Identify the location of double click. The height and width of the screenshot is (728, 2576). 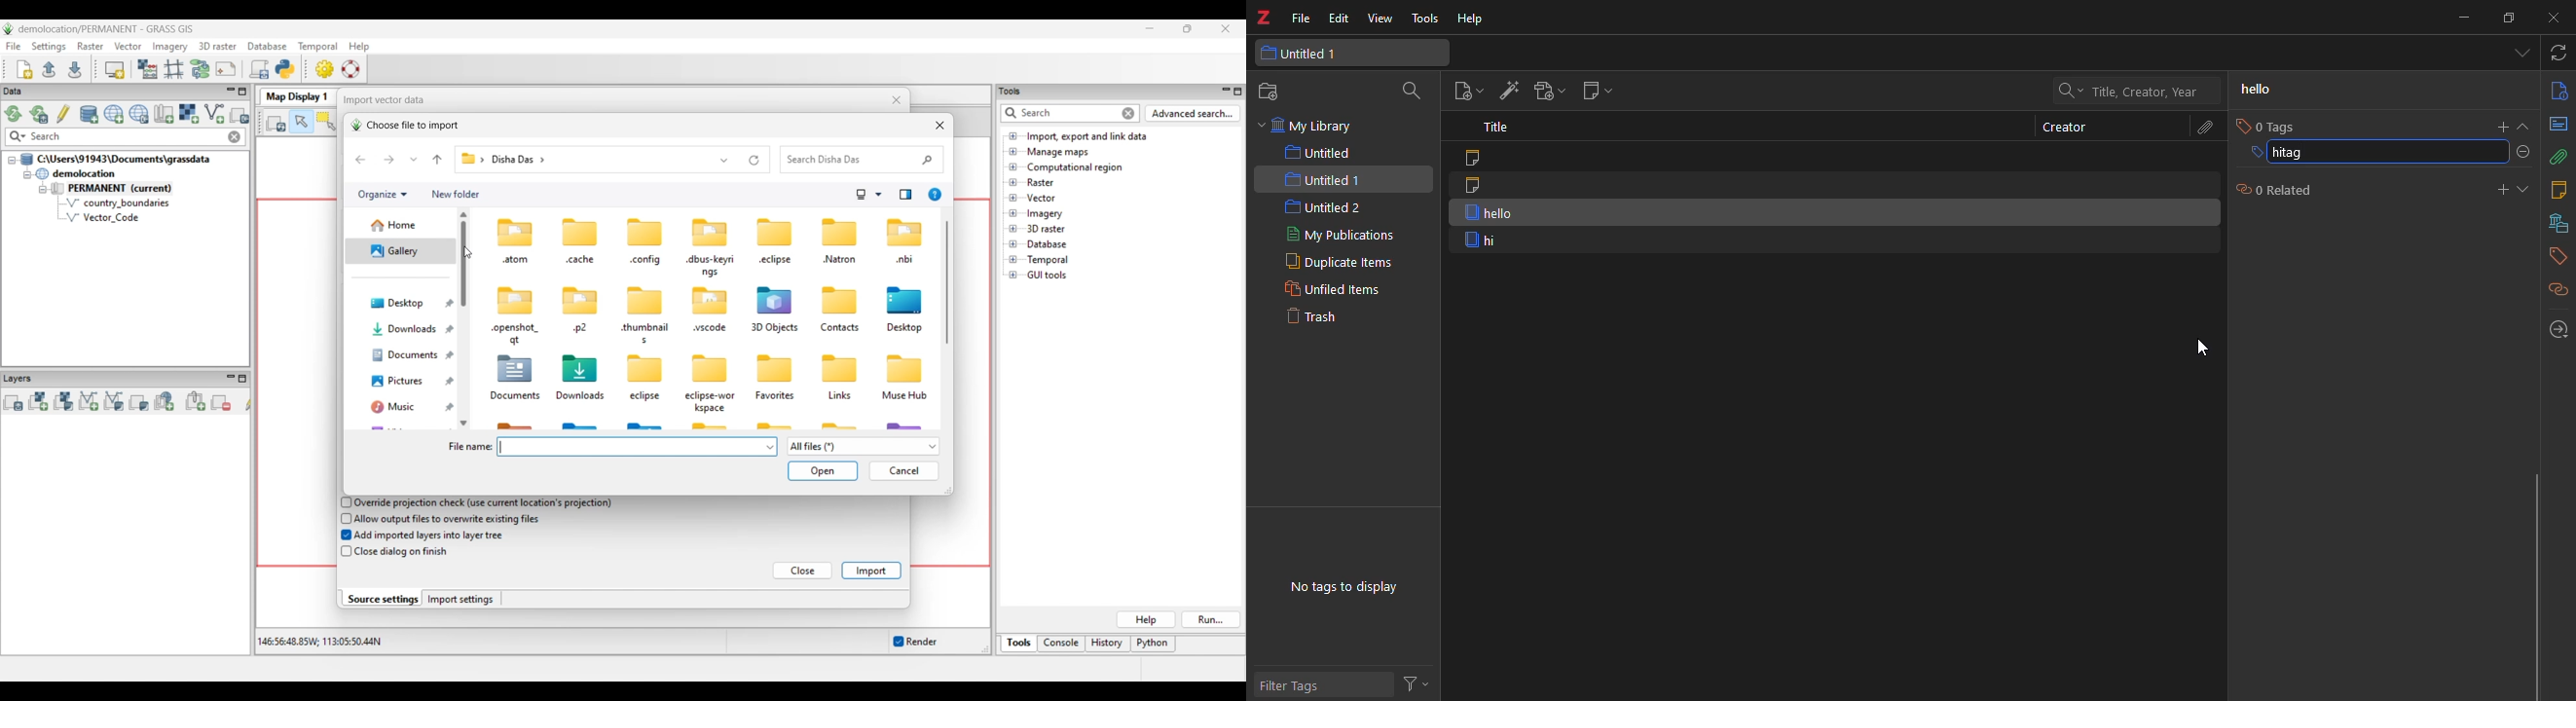
(2201, 347).